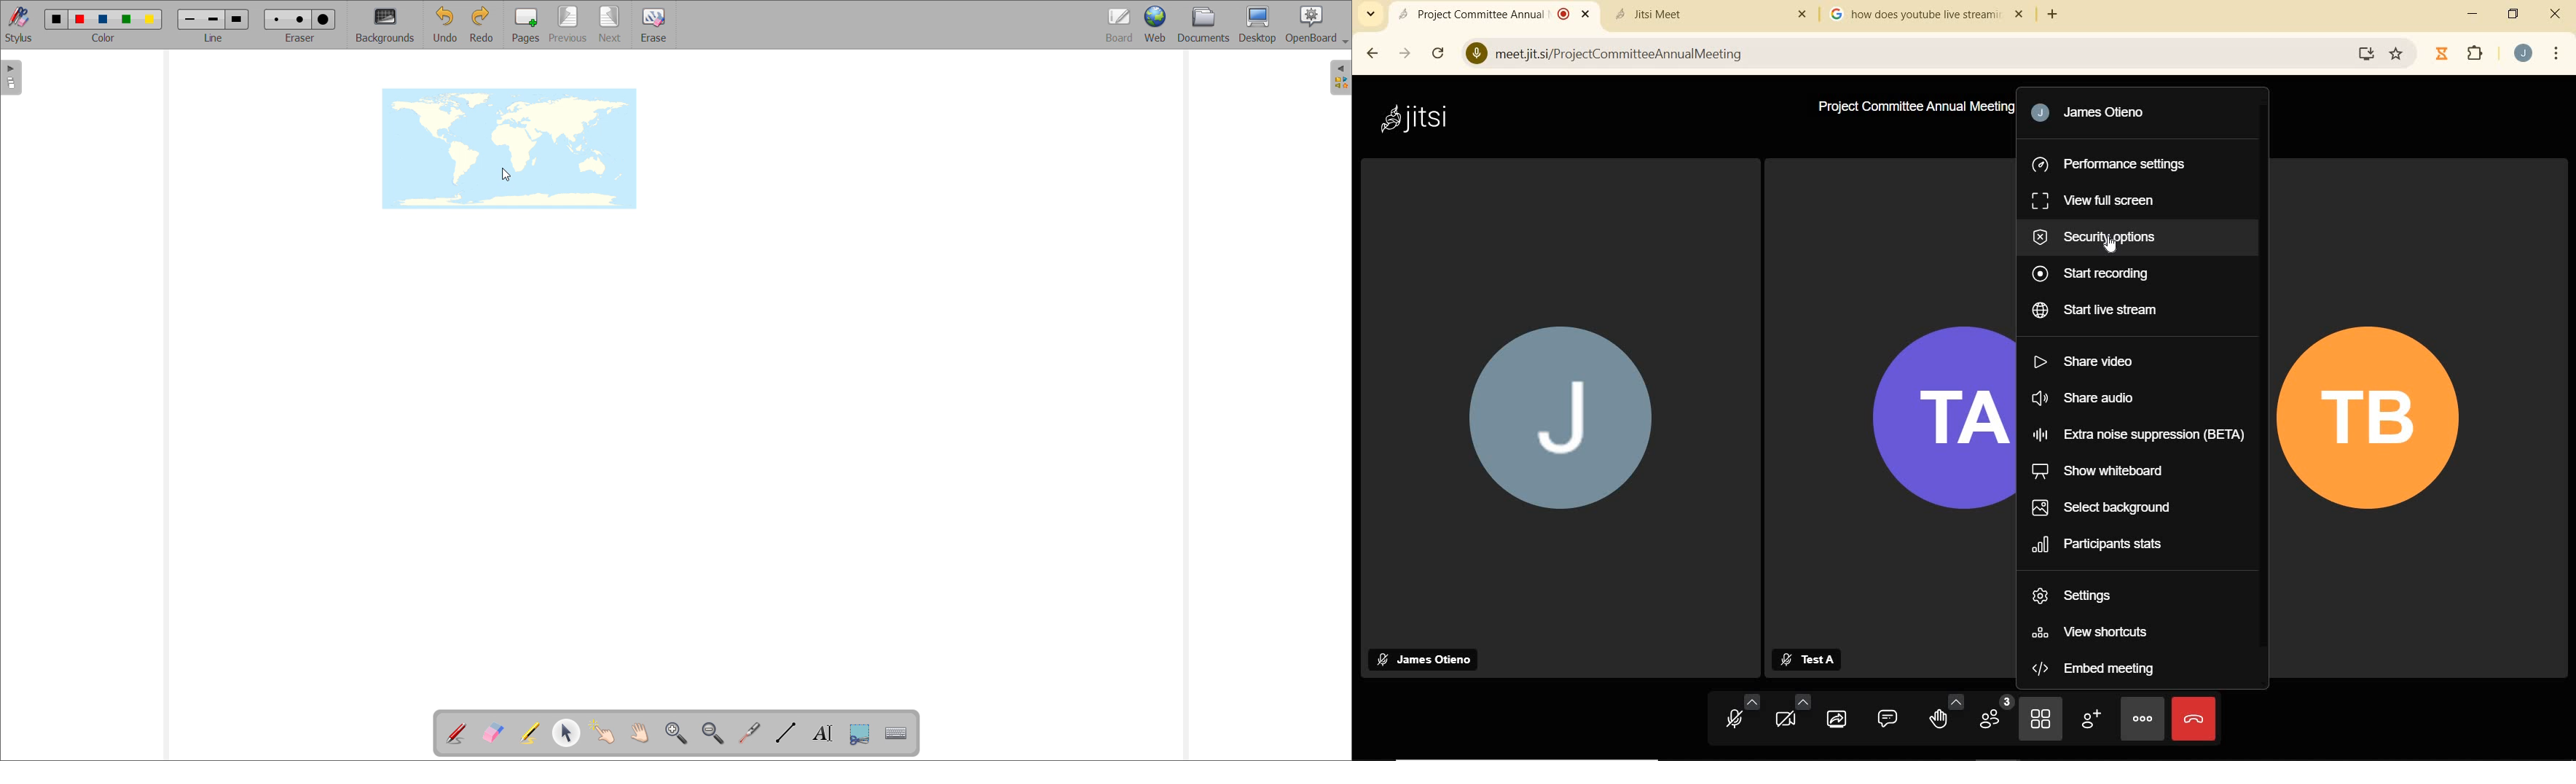 Image resolution: width=2576 pixels, height=784 pixels. Describe the element at coordinates (2094, 631) in the screenshot. I see `VIEW SHORTCUTS` at that location.